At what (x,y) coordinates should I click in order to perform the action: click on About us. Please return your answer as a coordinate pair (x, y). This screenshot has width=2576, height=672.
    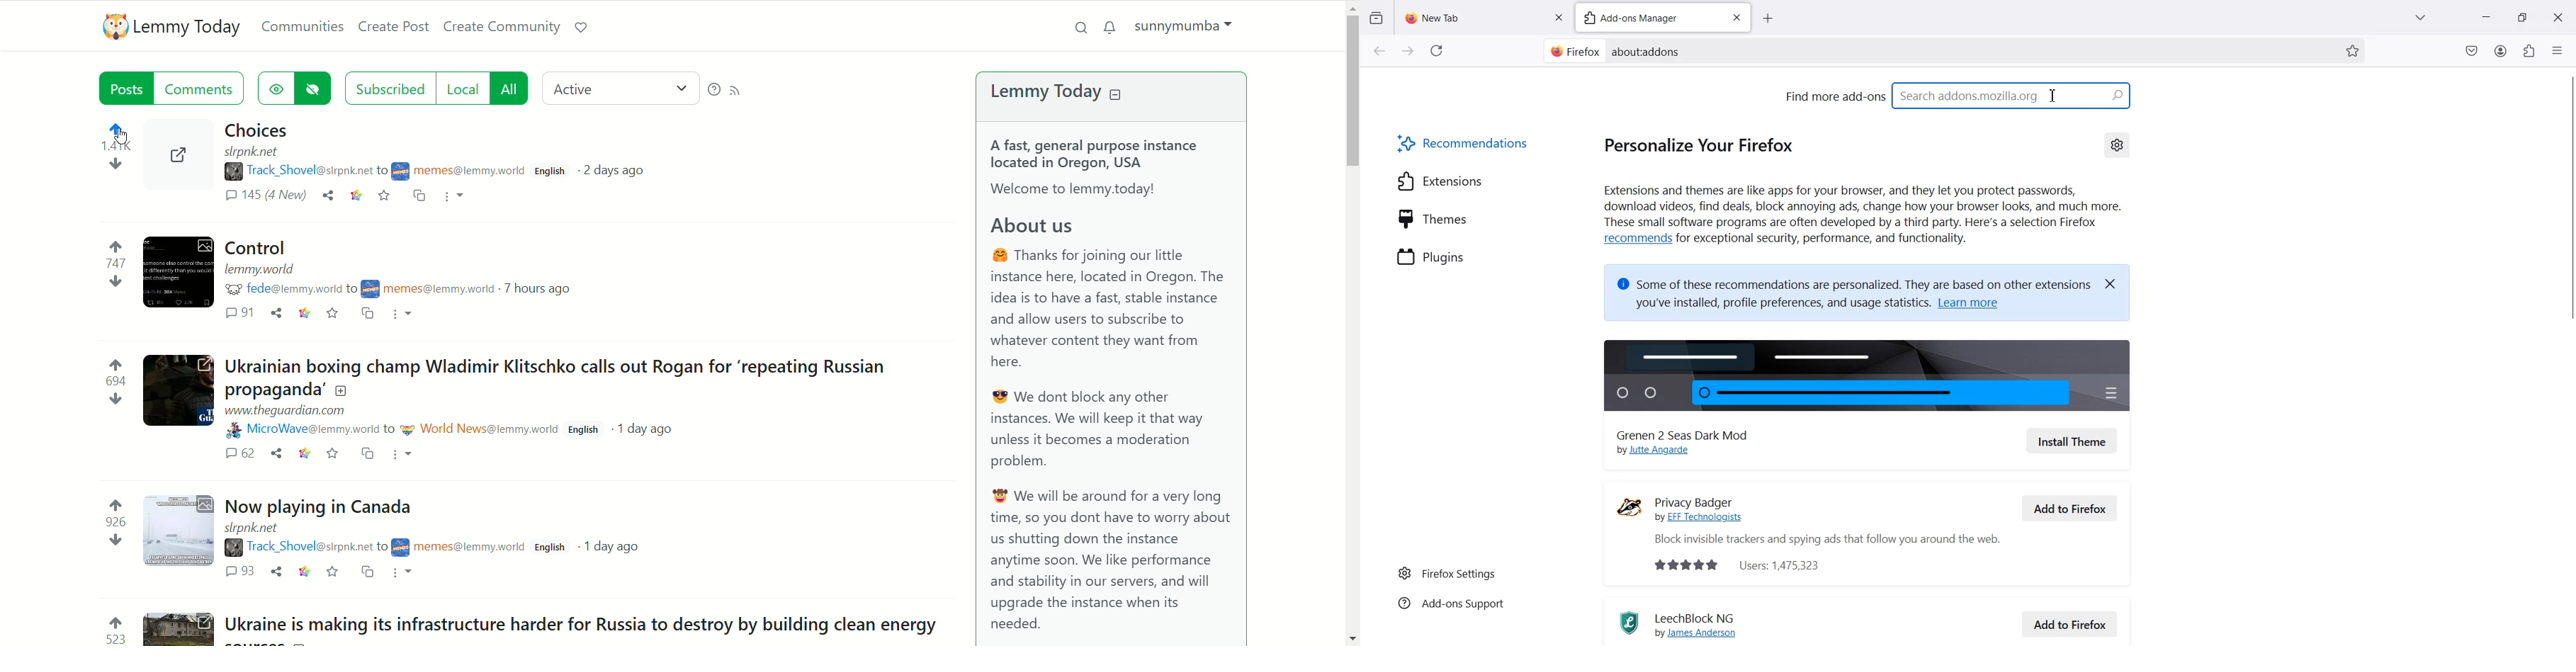
    Looking at the image, I should click on (1063, 227).